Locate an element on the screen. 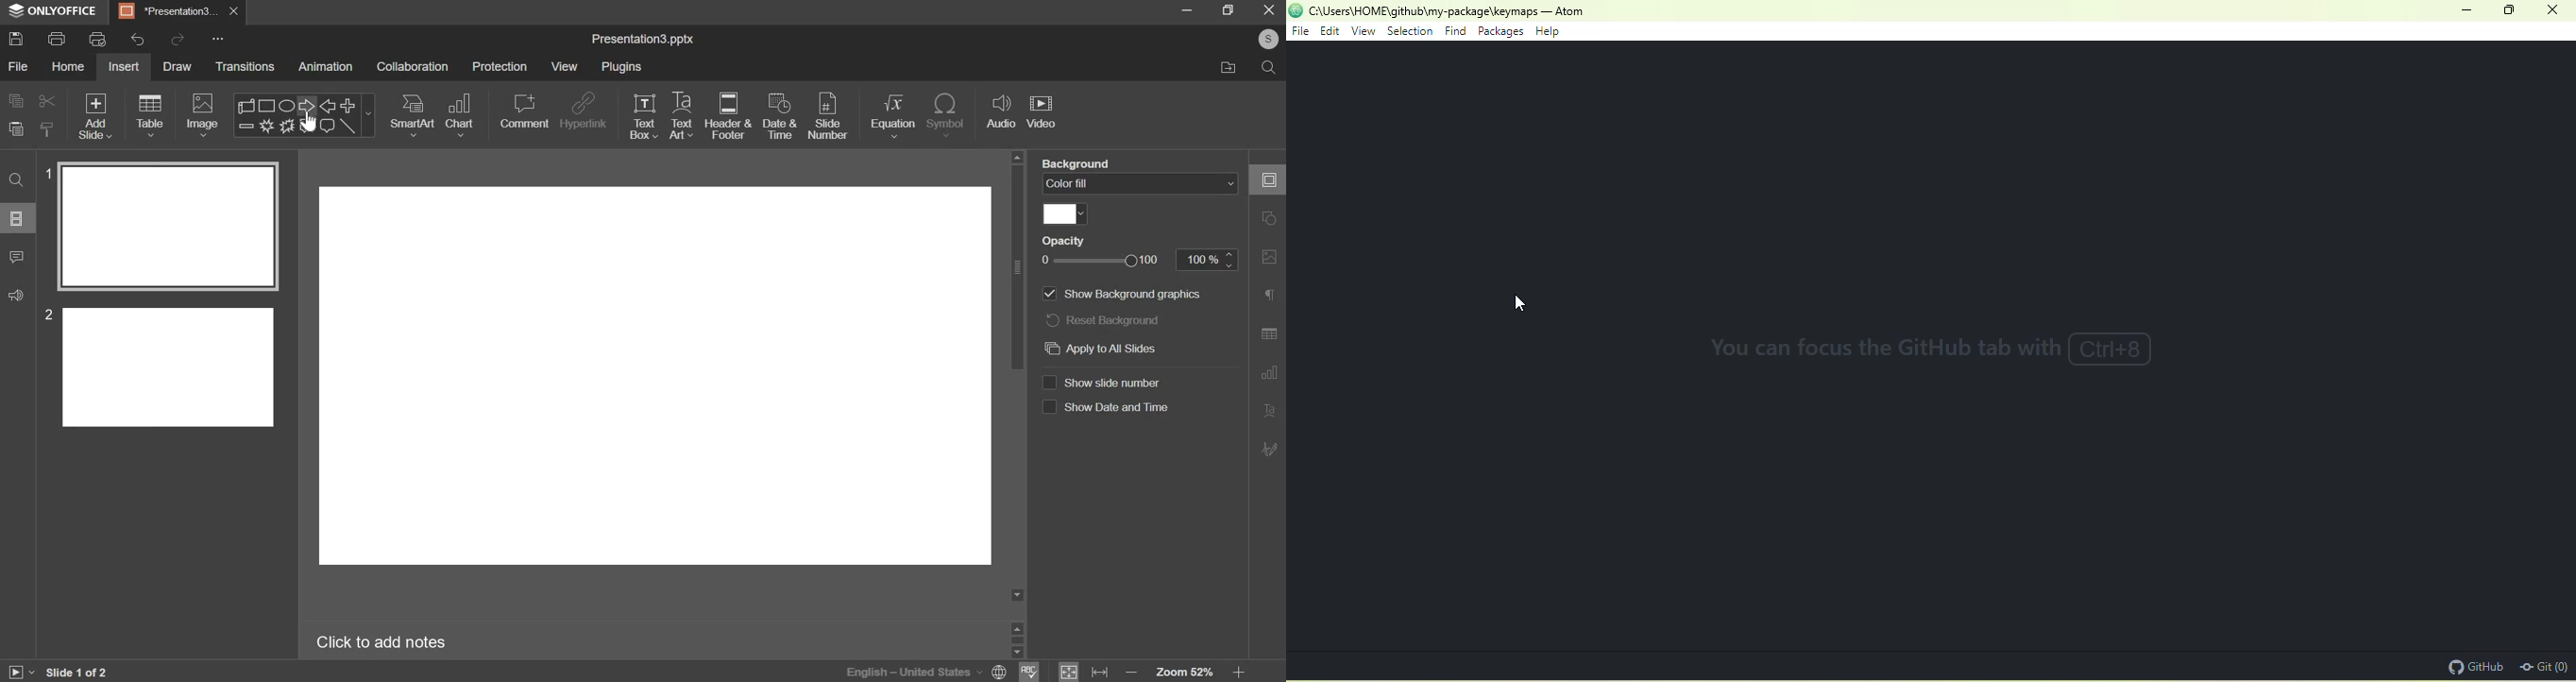 The height and width of the screenshot is (700, 2576). Table setting is located at coordinates (1270, 336).